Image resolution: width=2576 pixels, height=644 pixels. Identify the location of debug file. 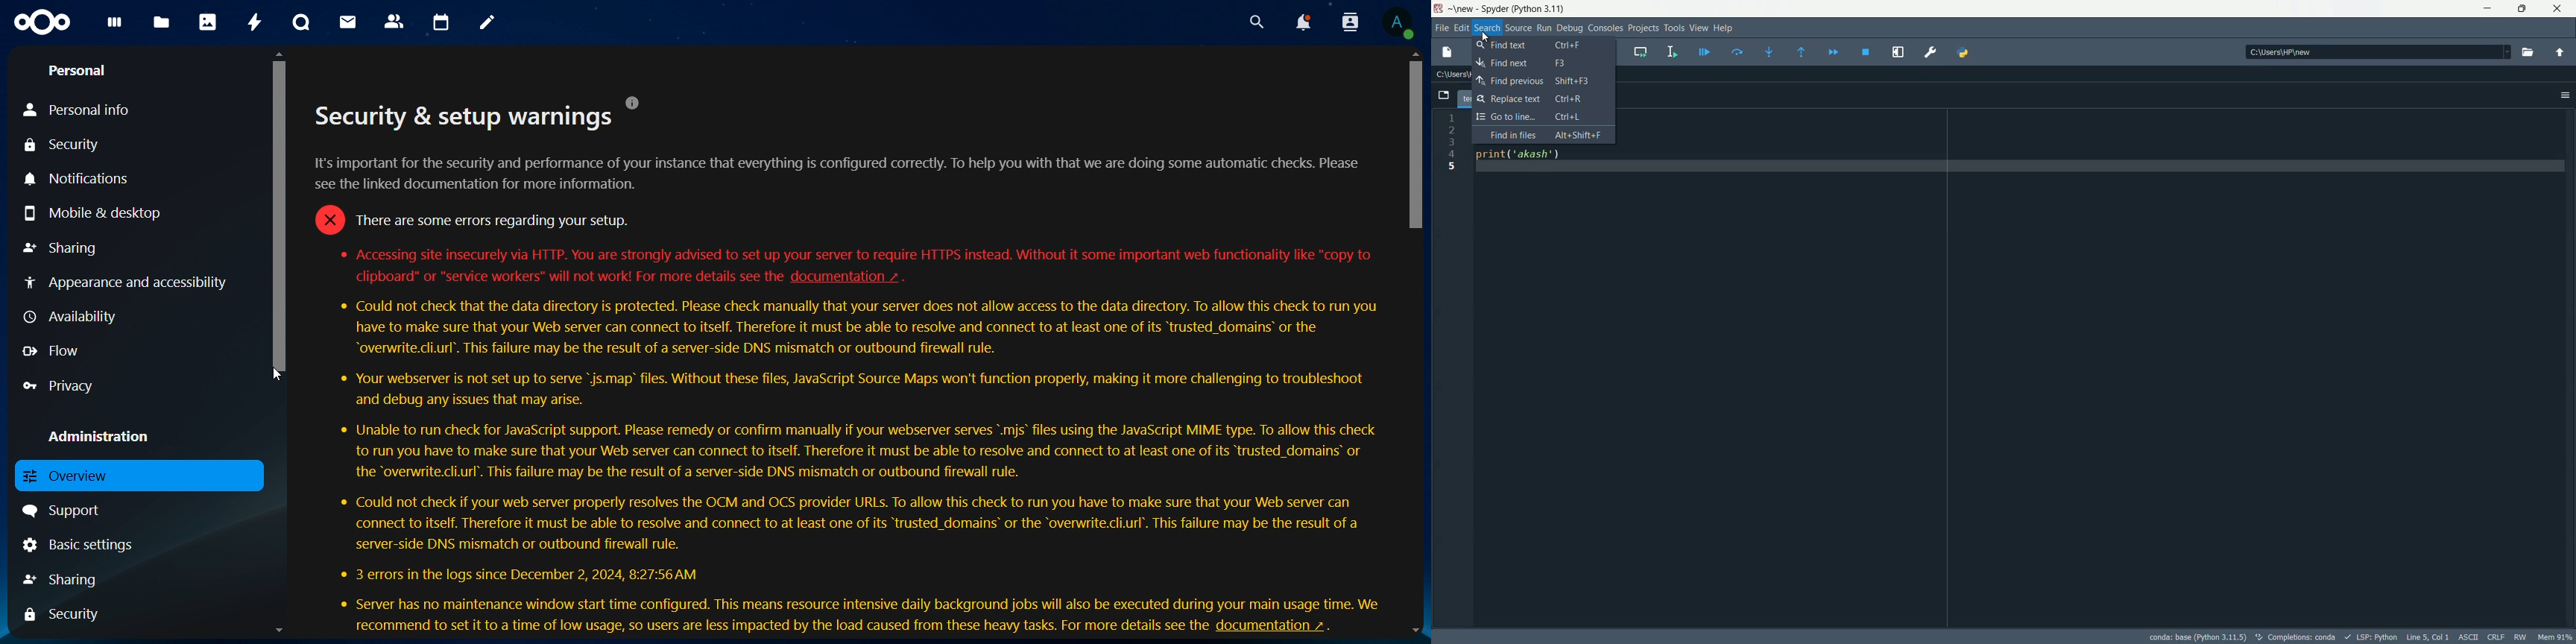
(1705, 52).